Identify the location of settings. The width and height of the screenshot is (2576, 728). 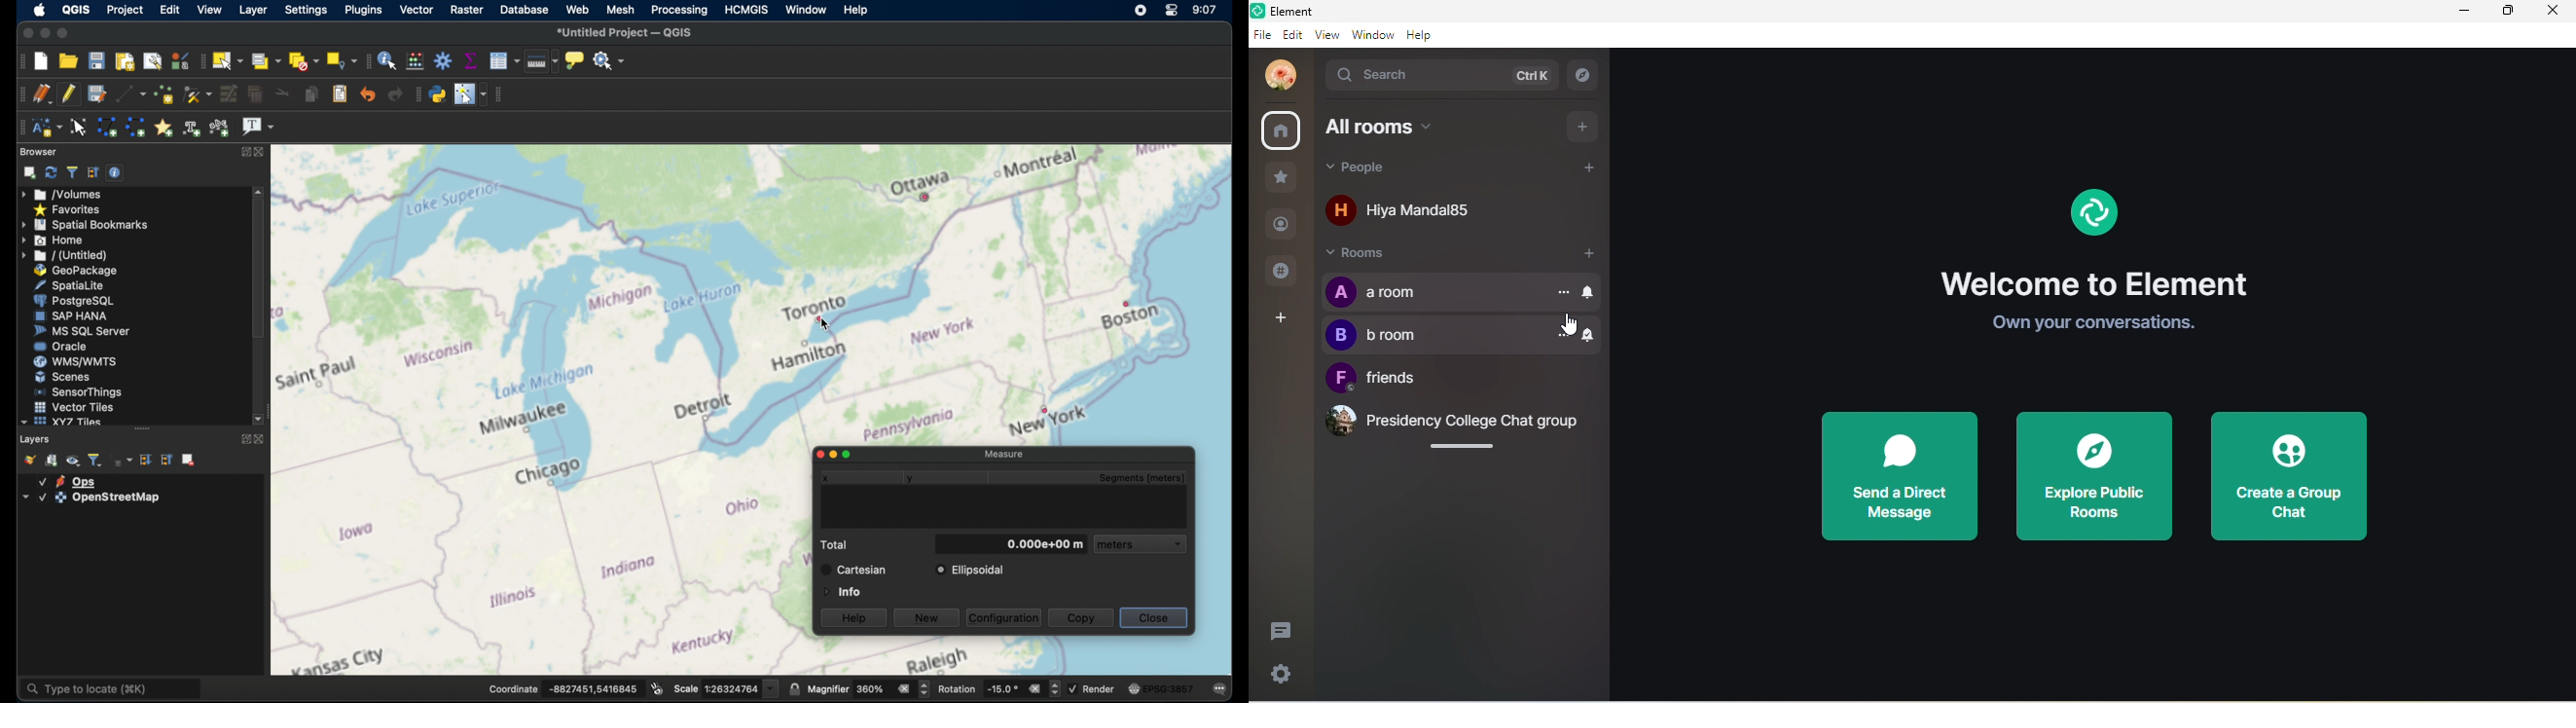
(306, 11).